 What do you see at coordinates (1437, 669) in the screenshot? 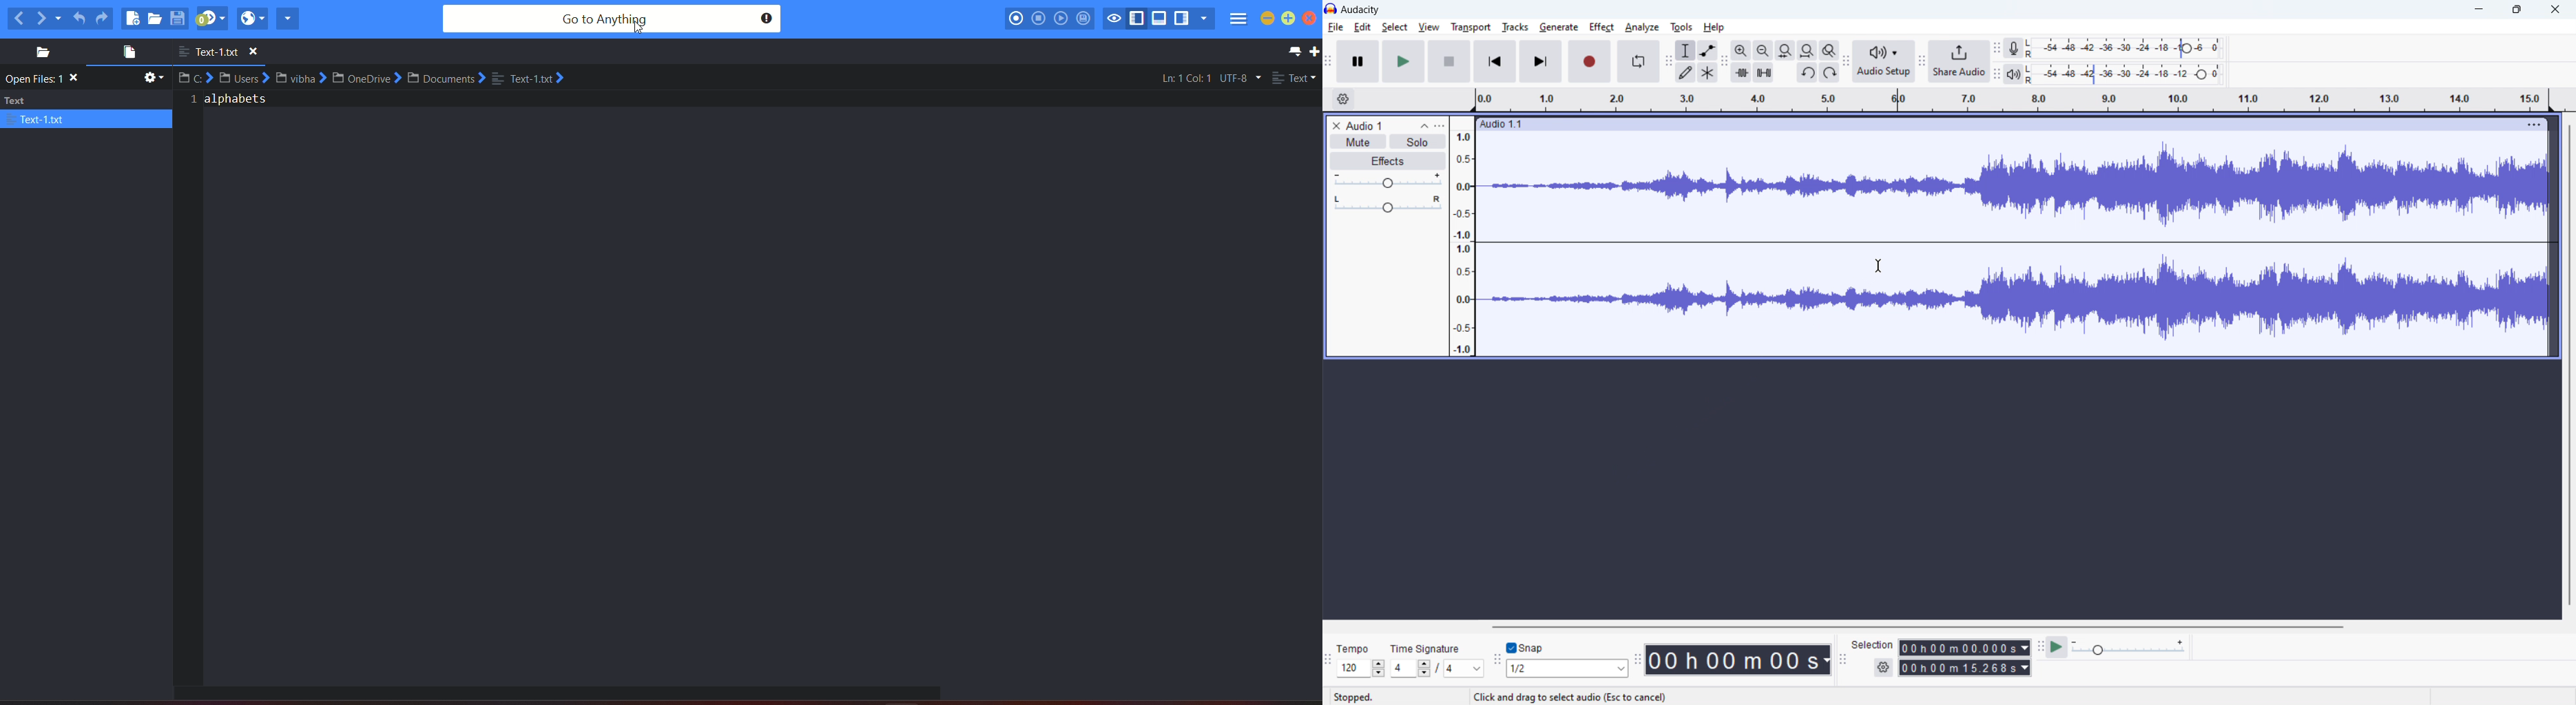
I see `4/4 (set time signature)` at bounding box center [1437, 669].